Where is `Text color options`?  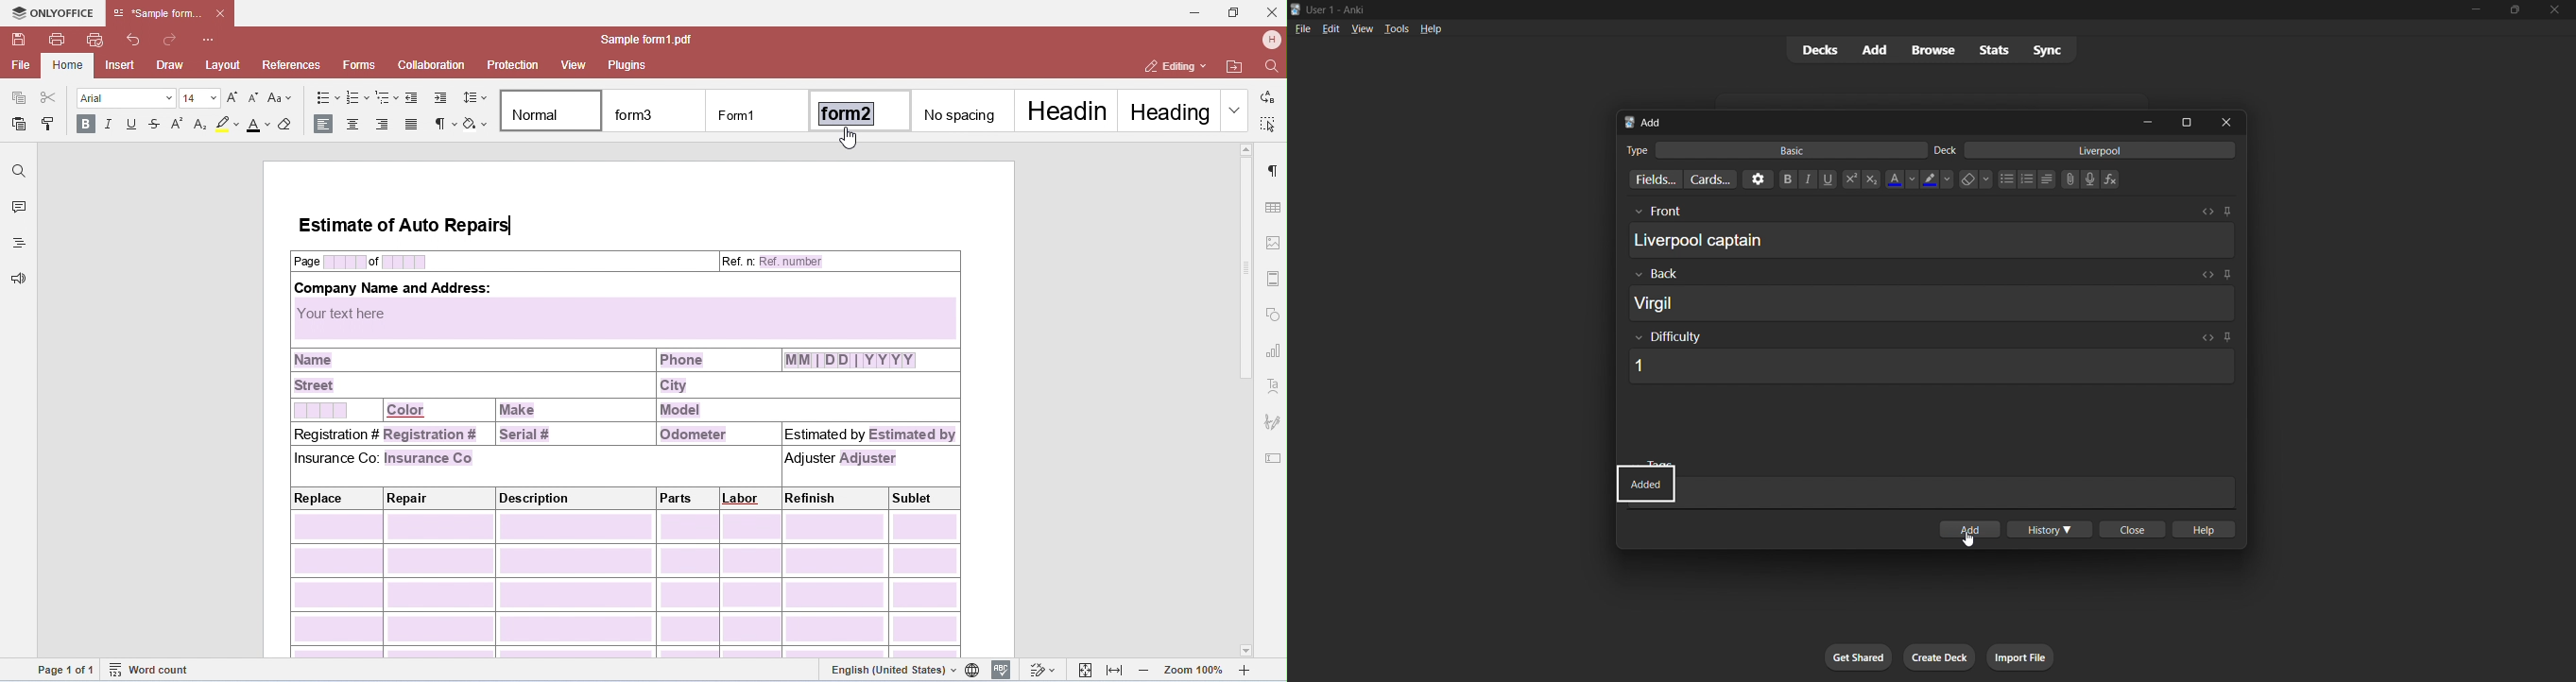 Text color options is located at coordinates (1901, 179).